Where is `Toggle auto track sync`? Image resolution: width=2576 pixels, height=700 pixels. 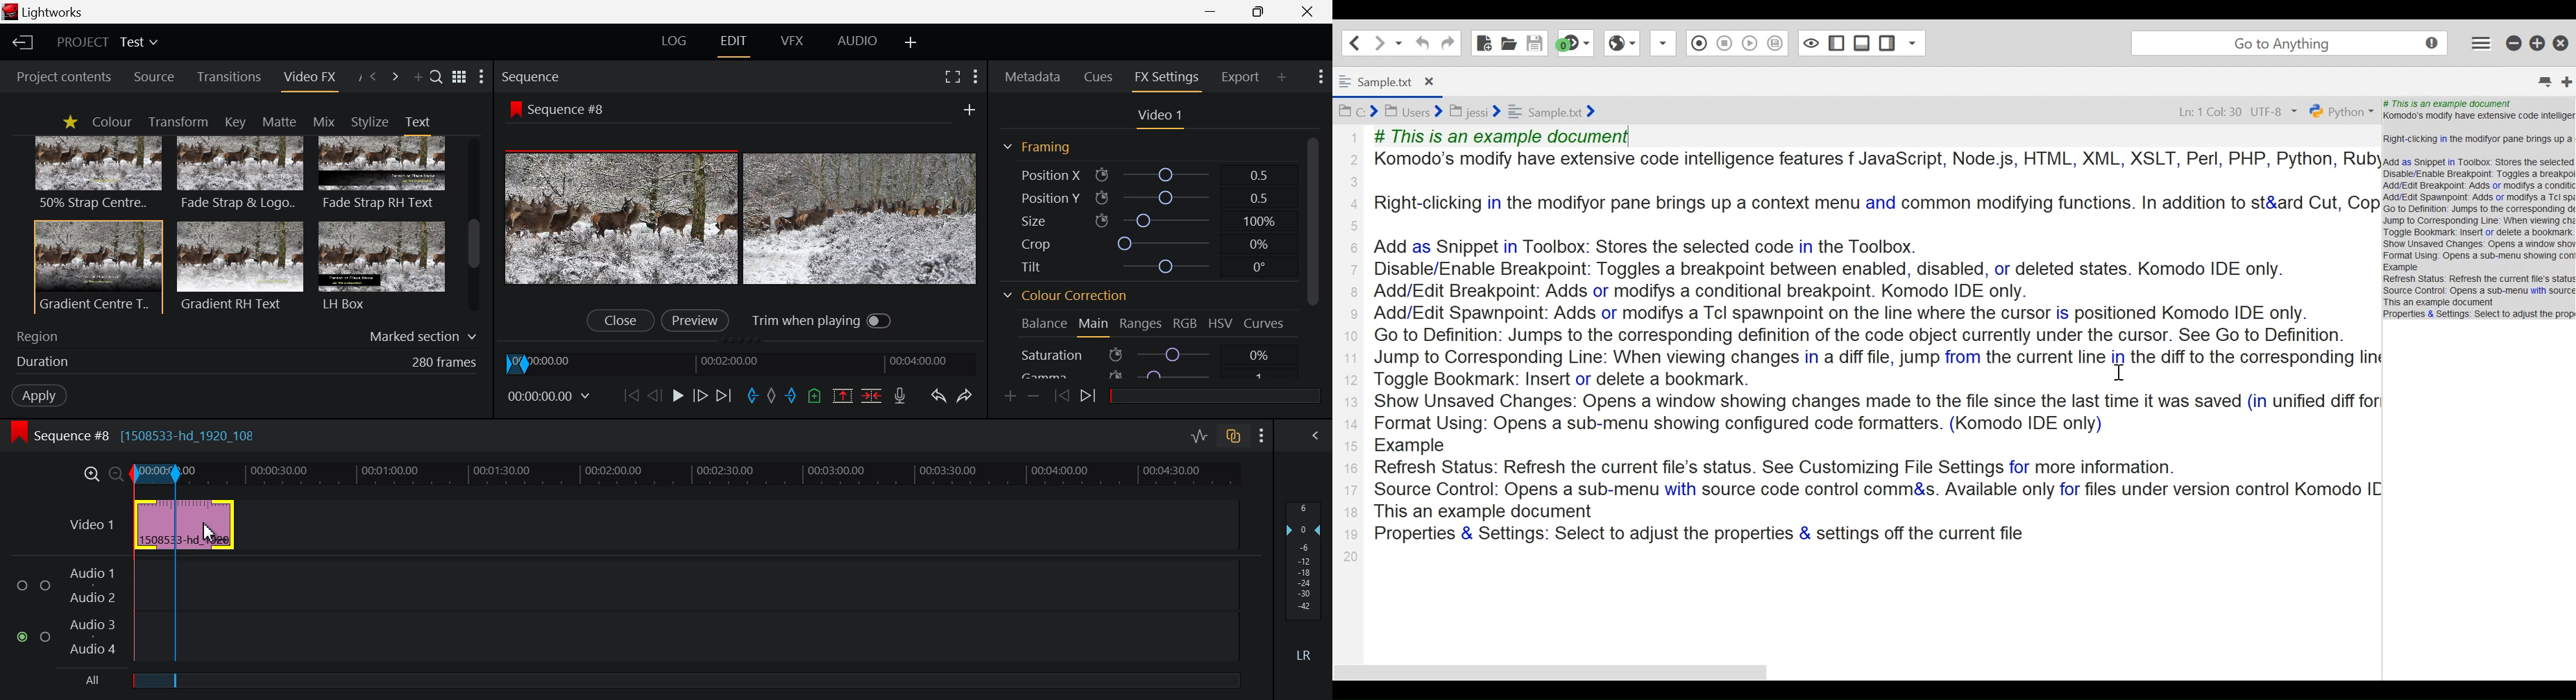 Toggle auto track sync is located at coordinates (1235, 438).